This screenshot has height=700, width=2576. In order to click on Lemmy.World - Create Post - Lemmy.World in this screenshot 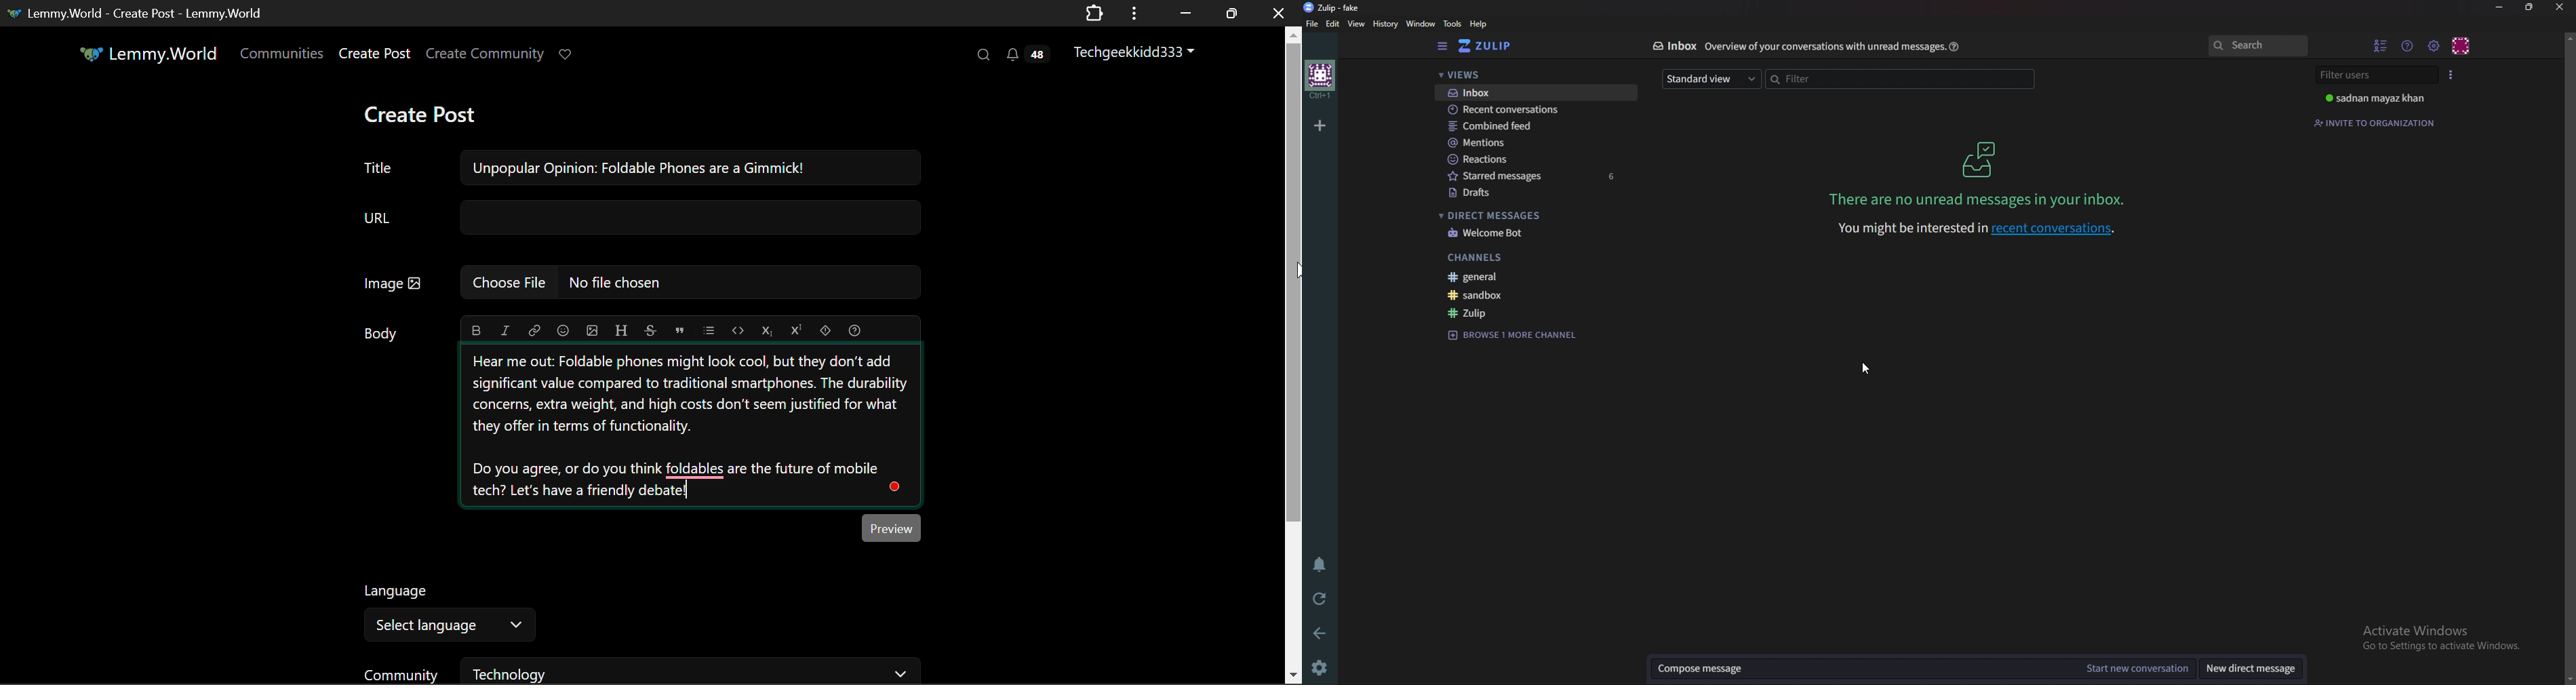, I will do `click(138, 12)`.